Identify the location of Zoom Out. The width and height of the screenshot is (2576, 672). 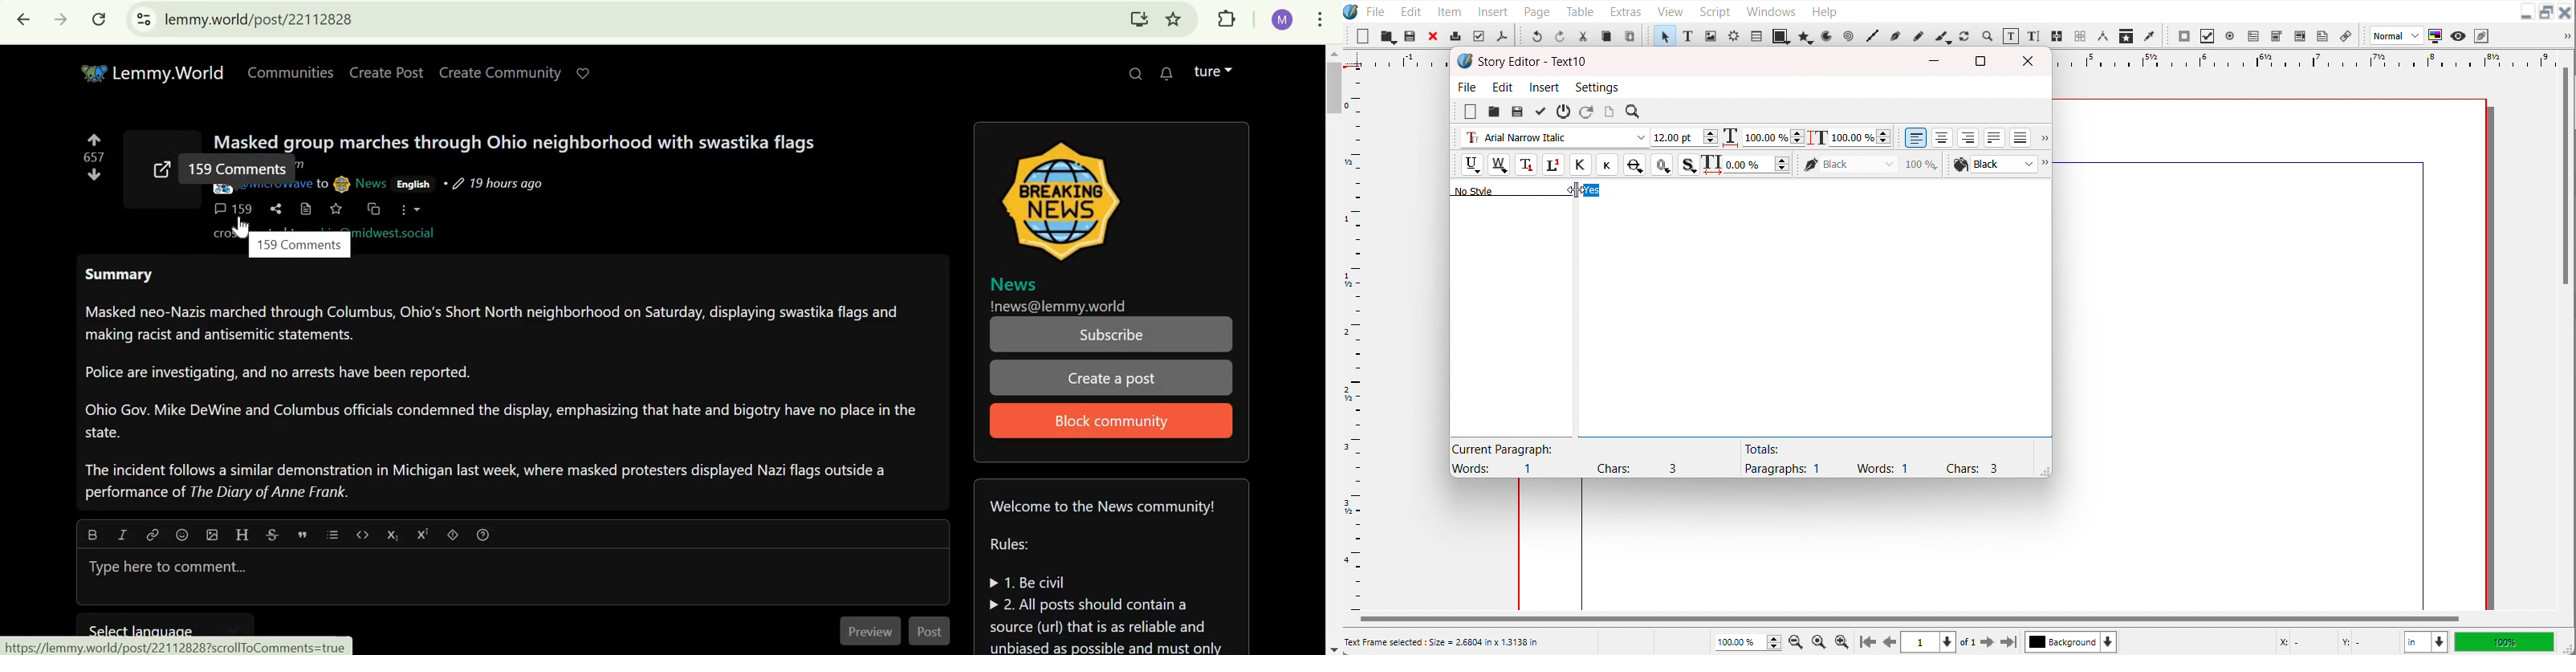
(1797, 641).